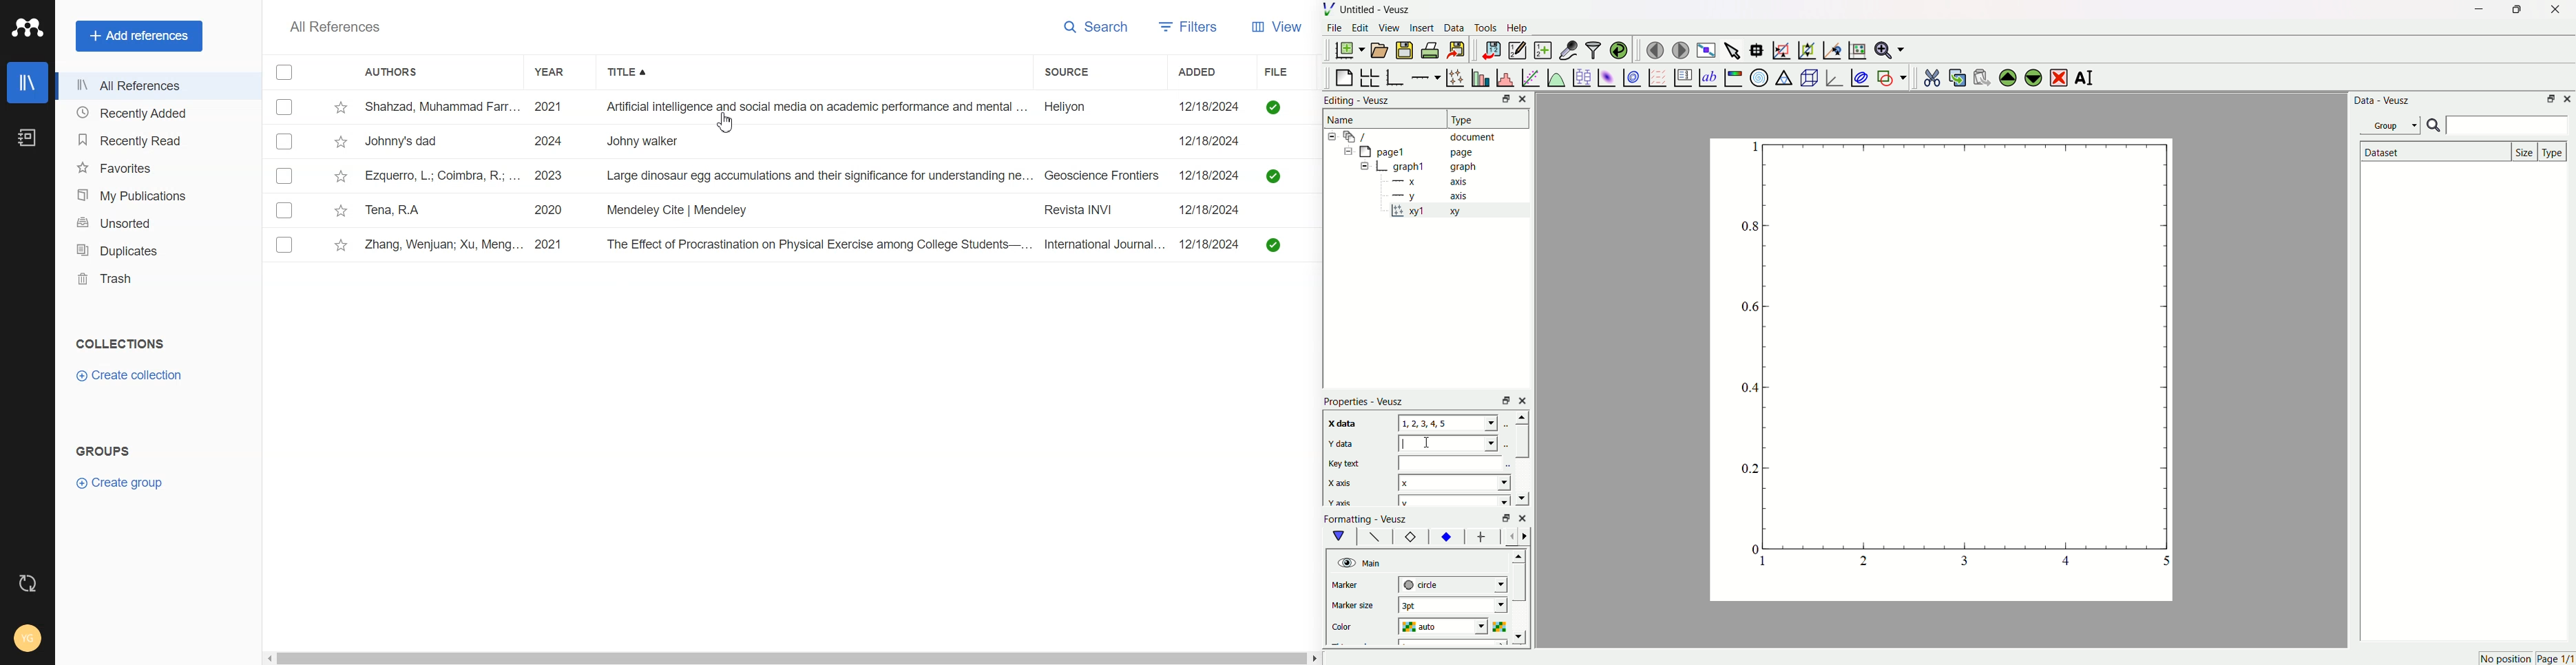 The width and height of the screenshot is (2576, 672). What do you see at coordinates (1682, 76) in the screenshot?
I see `plot key` at bounding box center [1682, 76].